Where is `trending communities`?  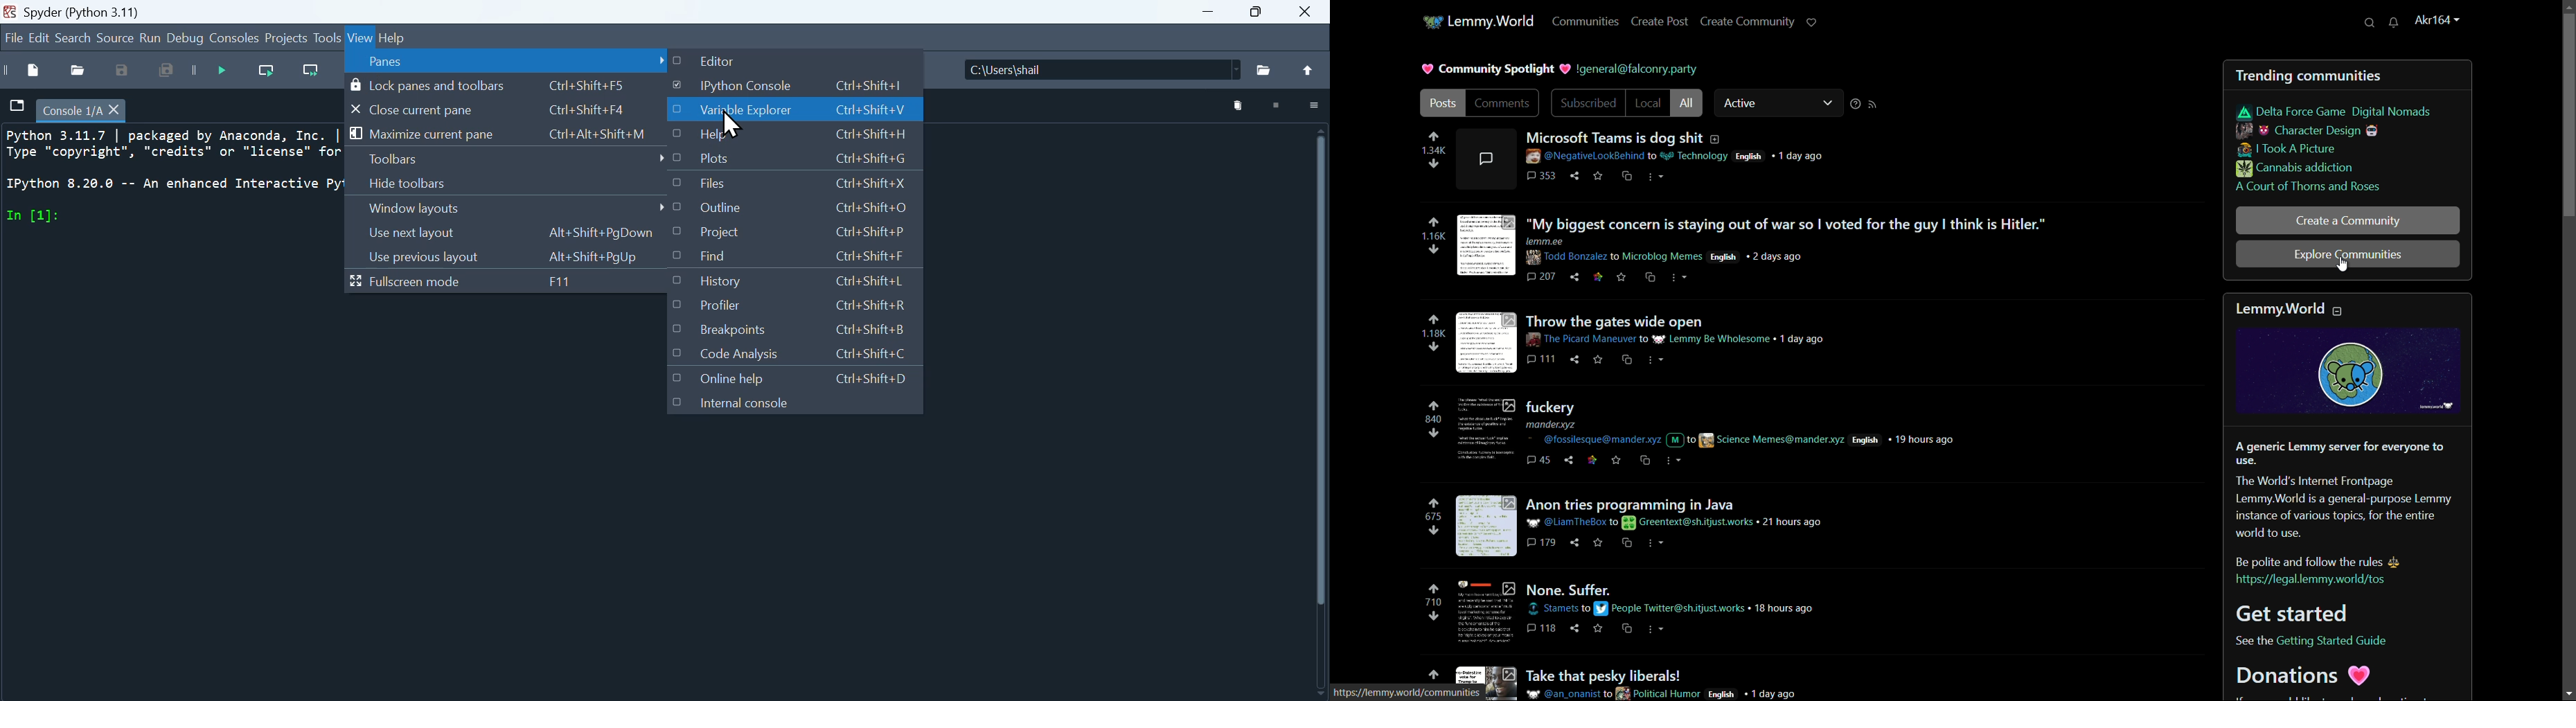
trending communities is located at coordinates (2309, 77).